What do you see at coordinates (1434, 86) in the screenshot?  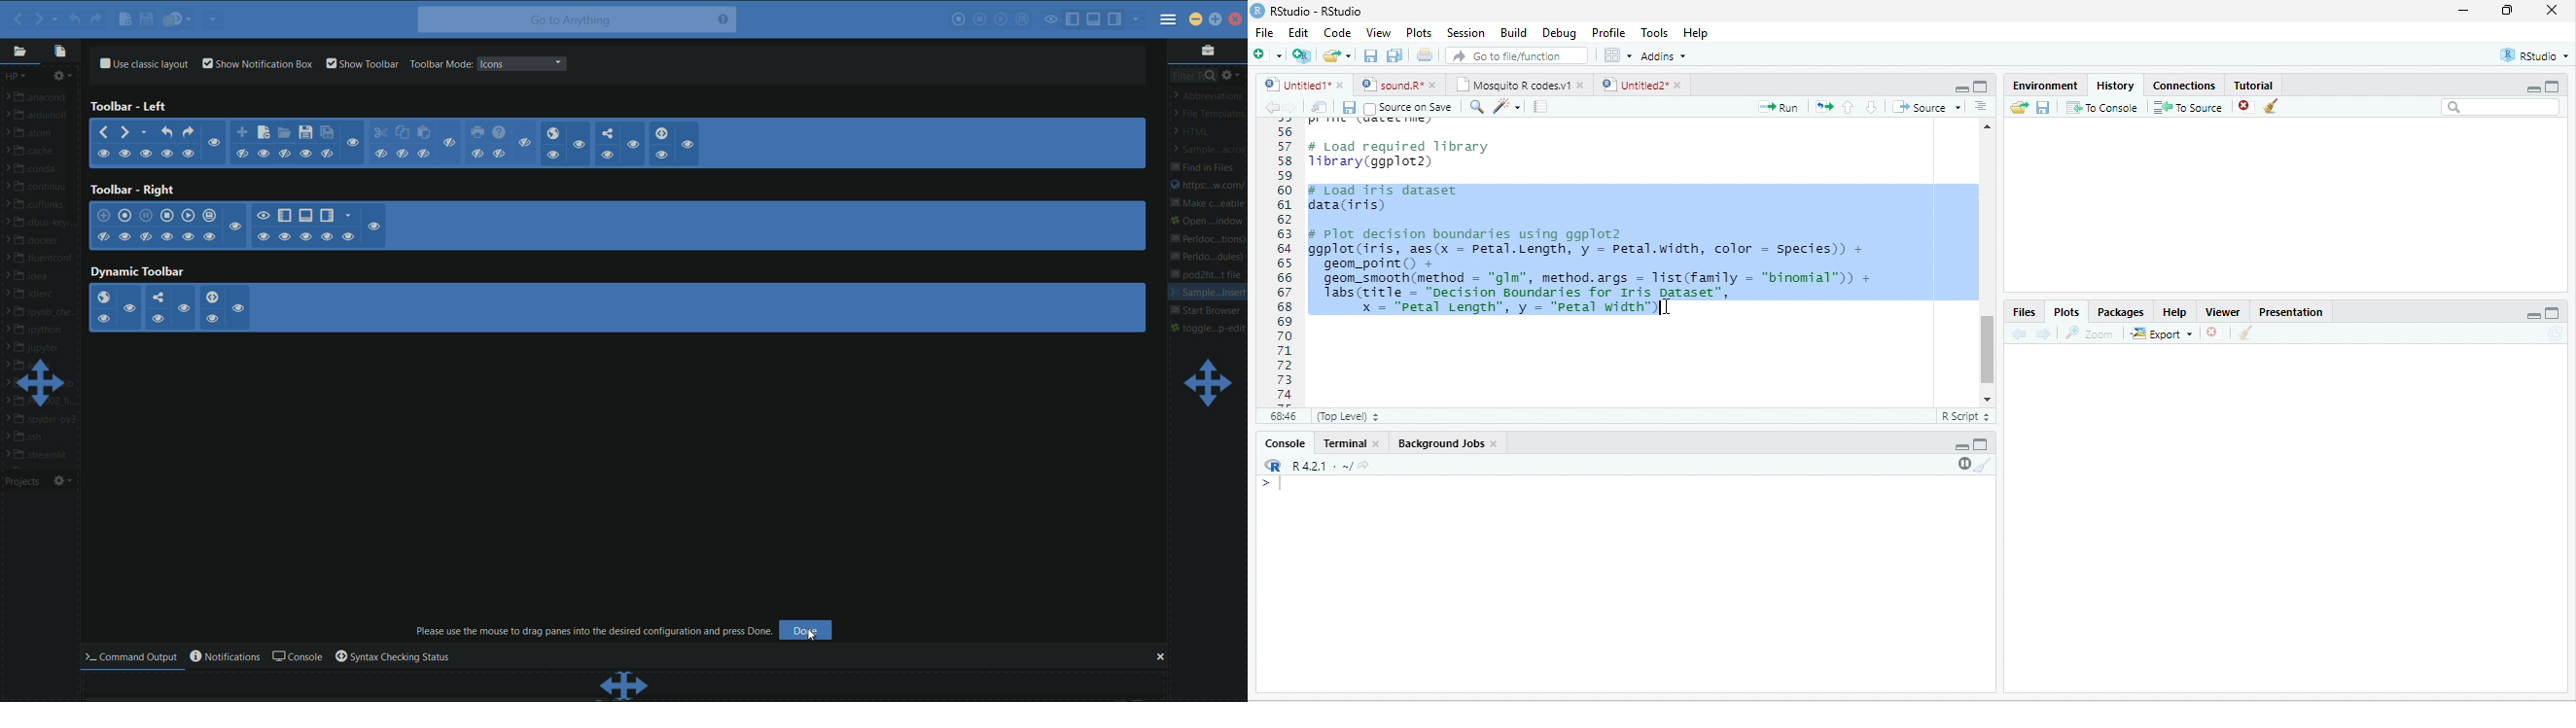 I see `close` at bounding box center [1434, 86].